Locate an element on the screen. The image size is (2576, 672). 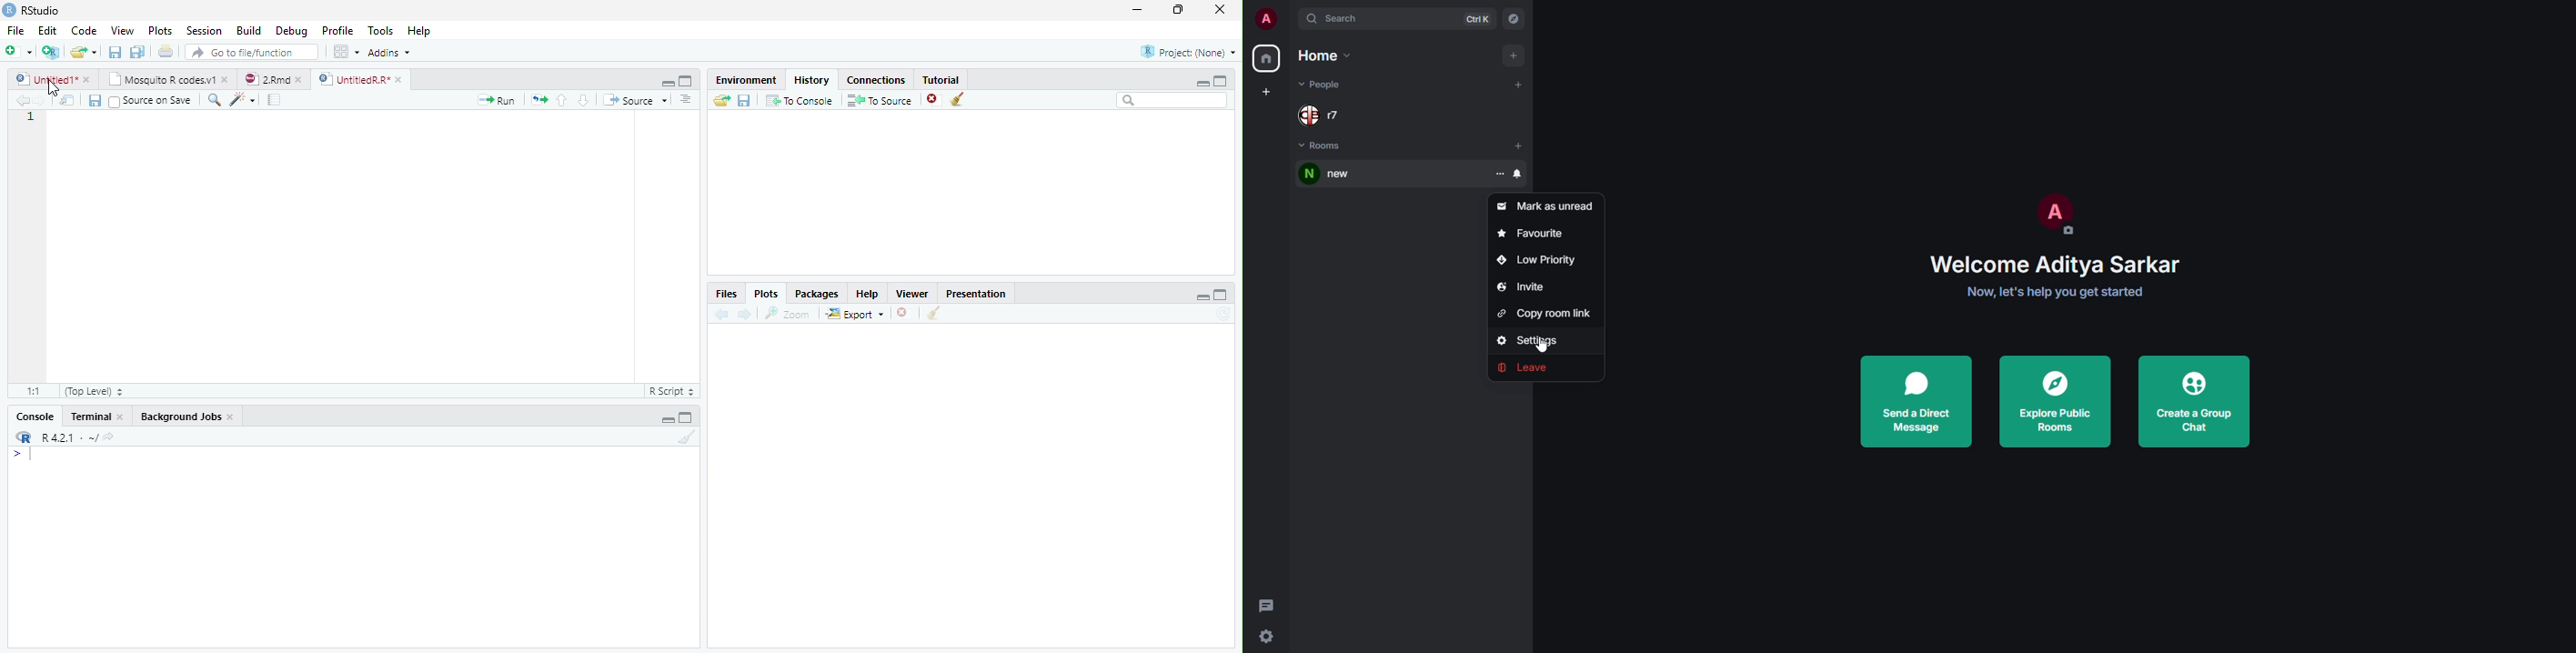
Project (None) is located at coordinates (1187, 52).